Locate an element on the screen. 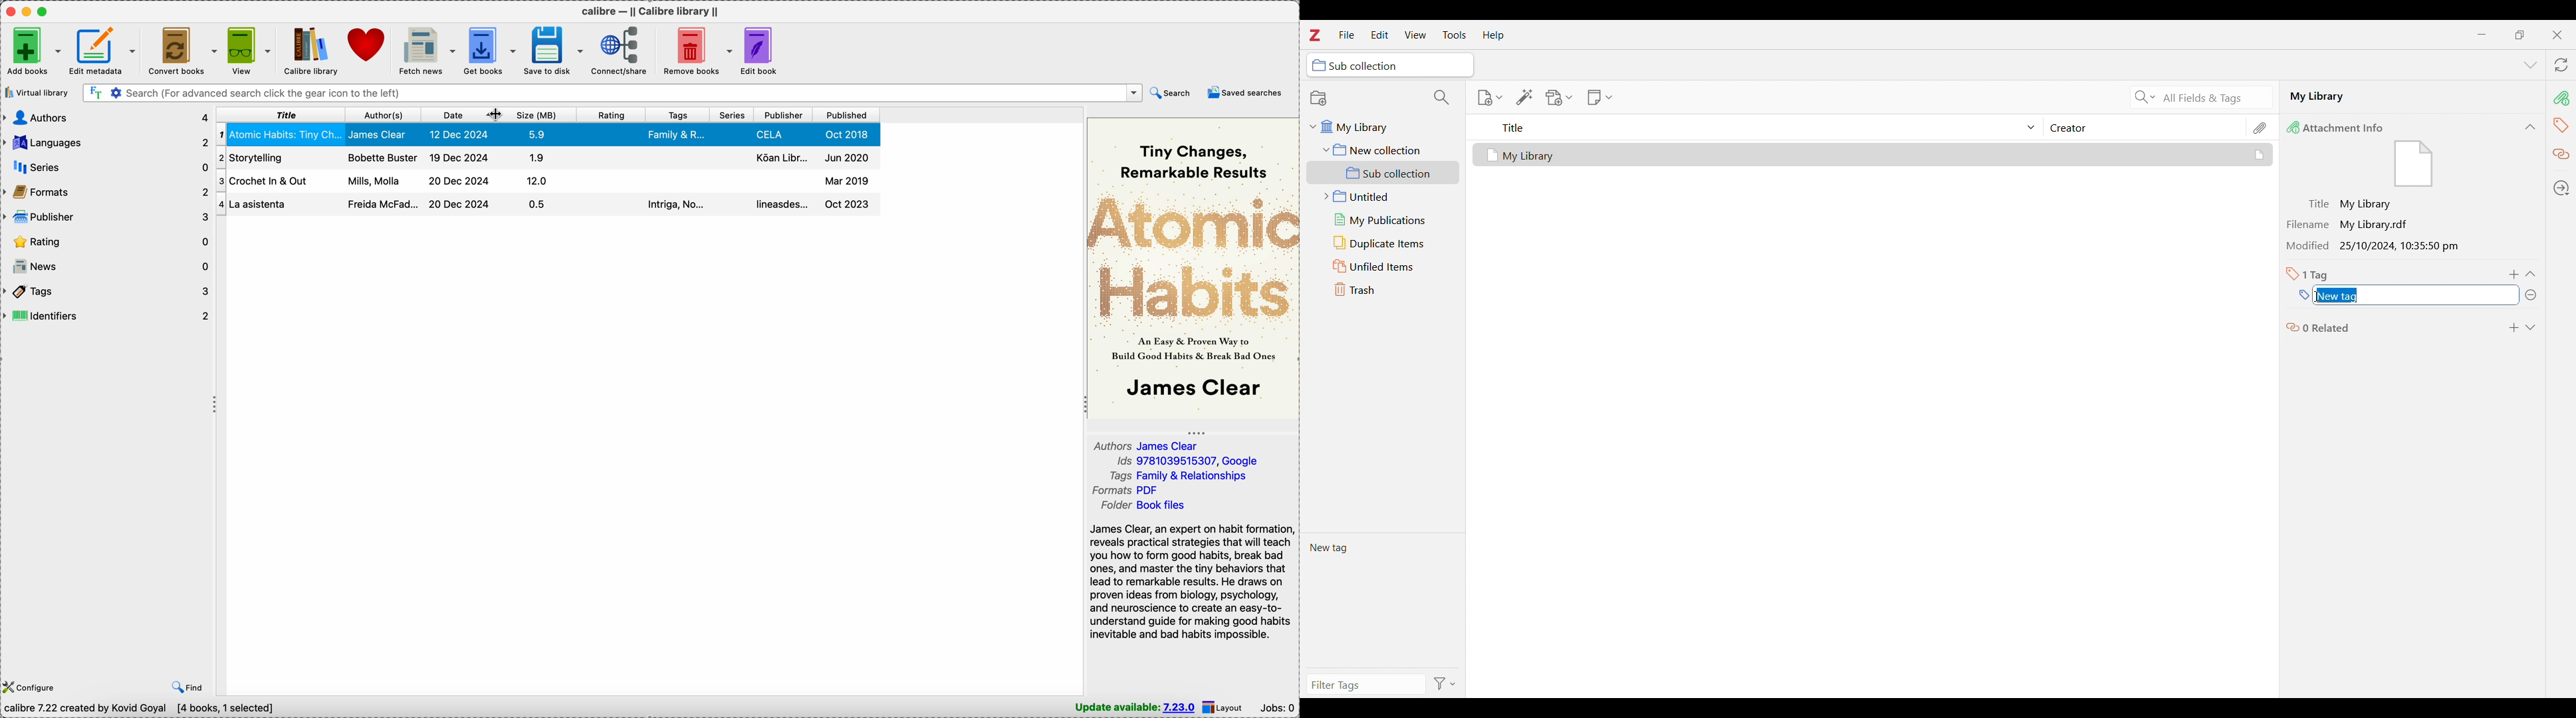 This screenshot has width=2576, height=728. identifiers is located at coordinates (108, 318).